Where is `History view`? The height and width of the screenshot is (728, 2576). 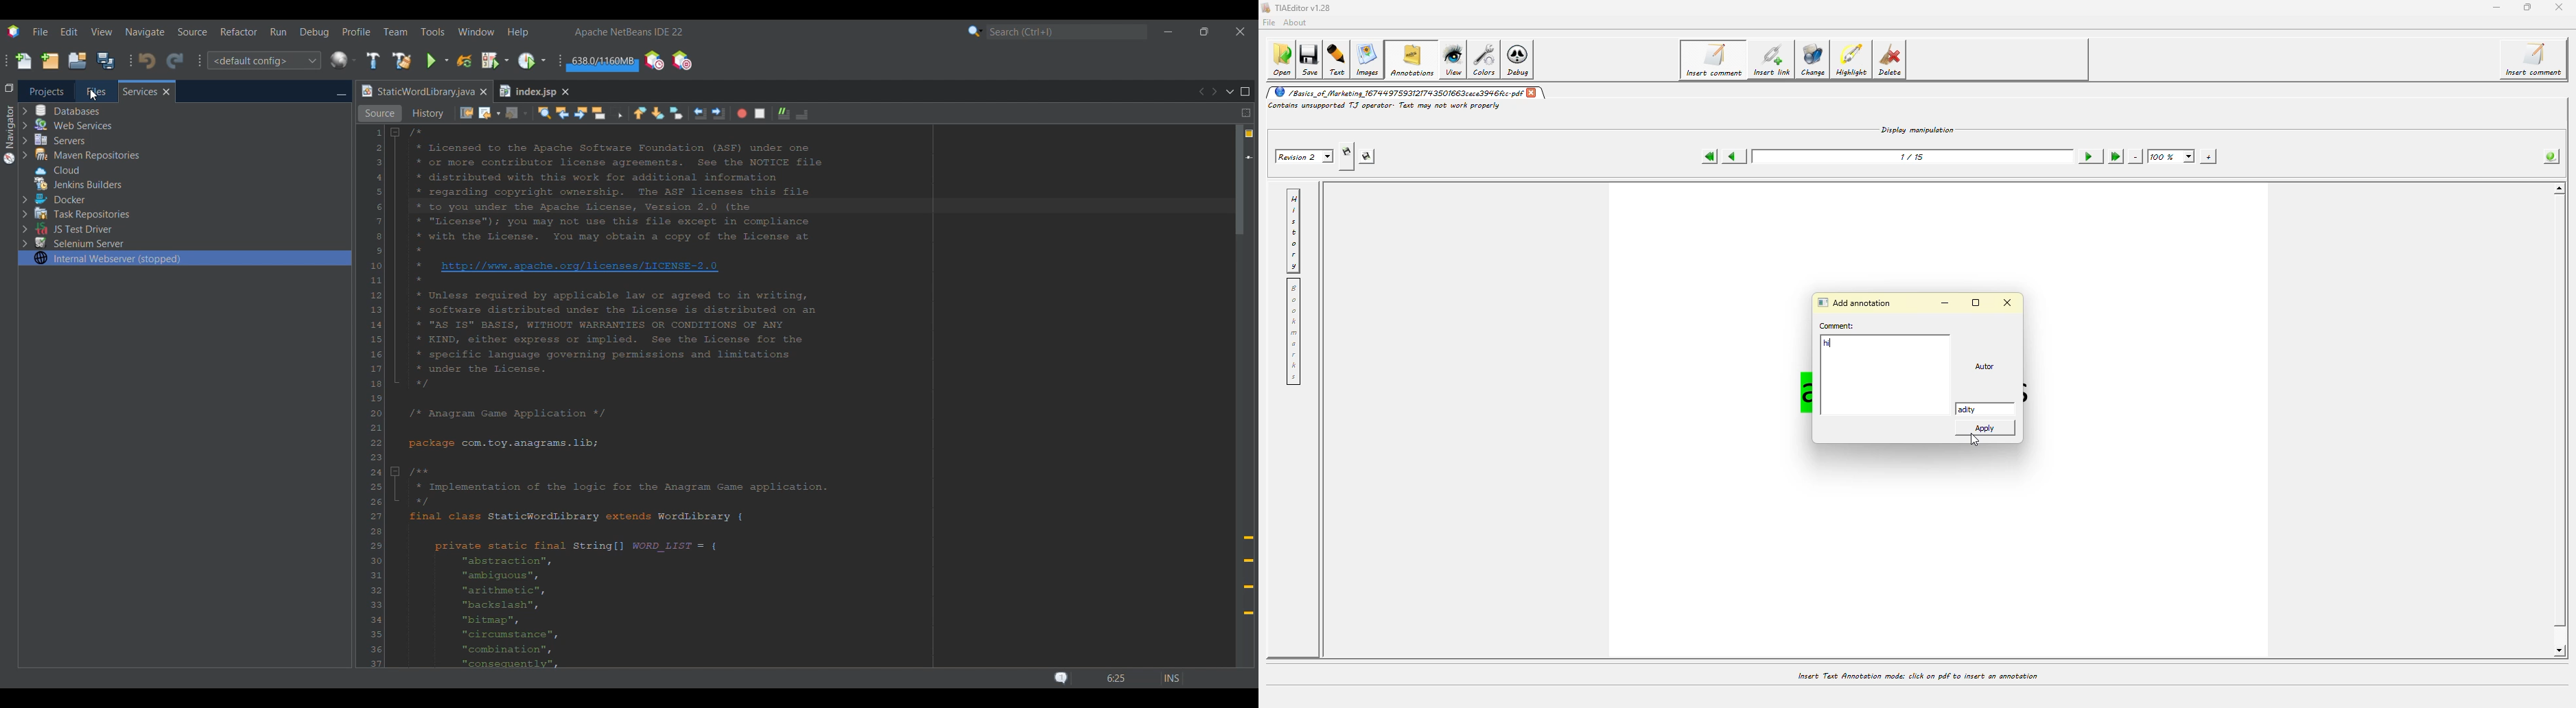 History view is located at coordinates (427, 113).